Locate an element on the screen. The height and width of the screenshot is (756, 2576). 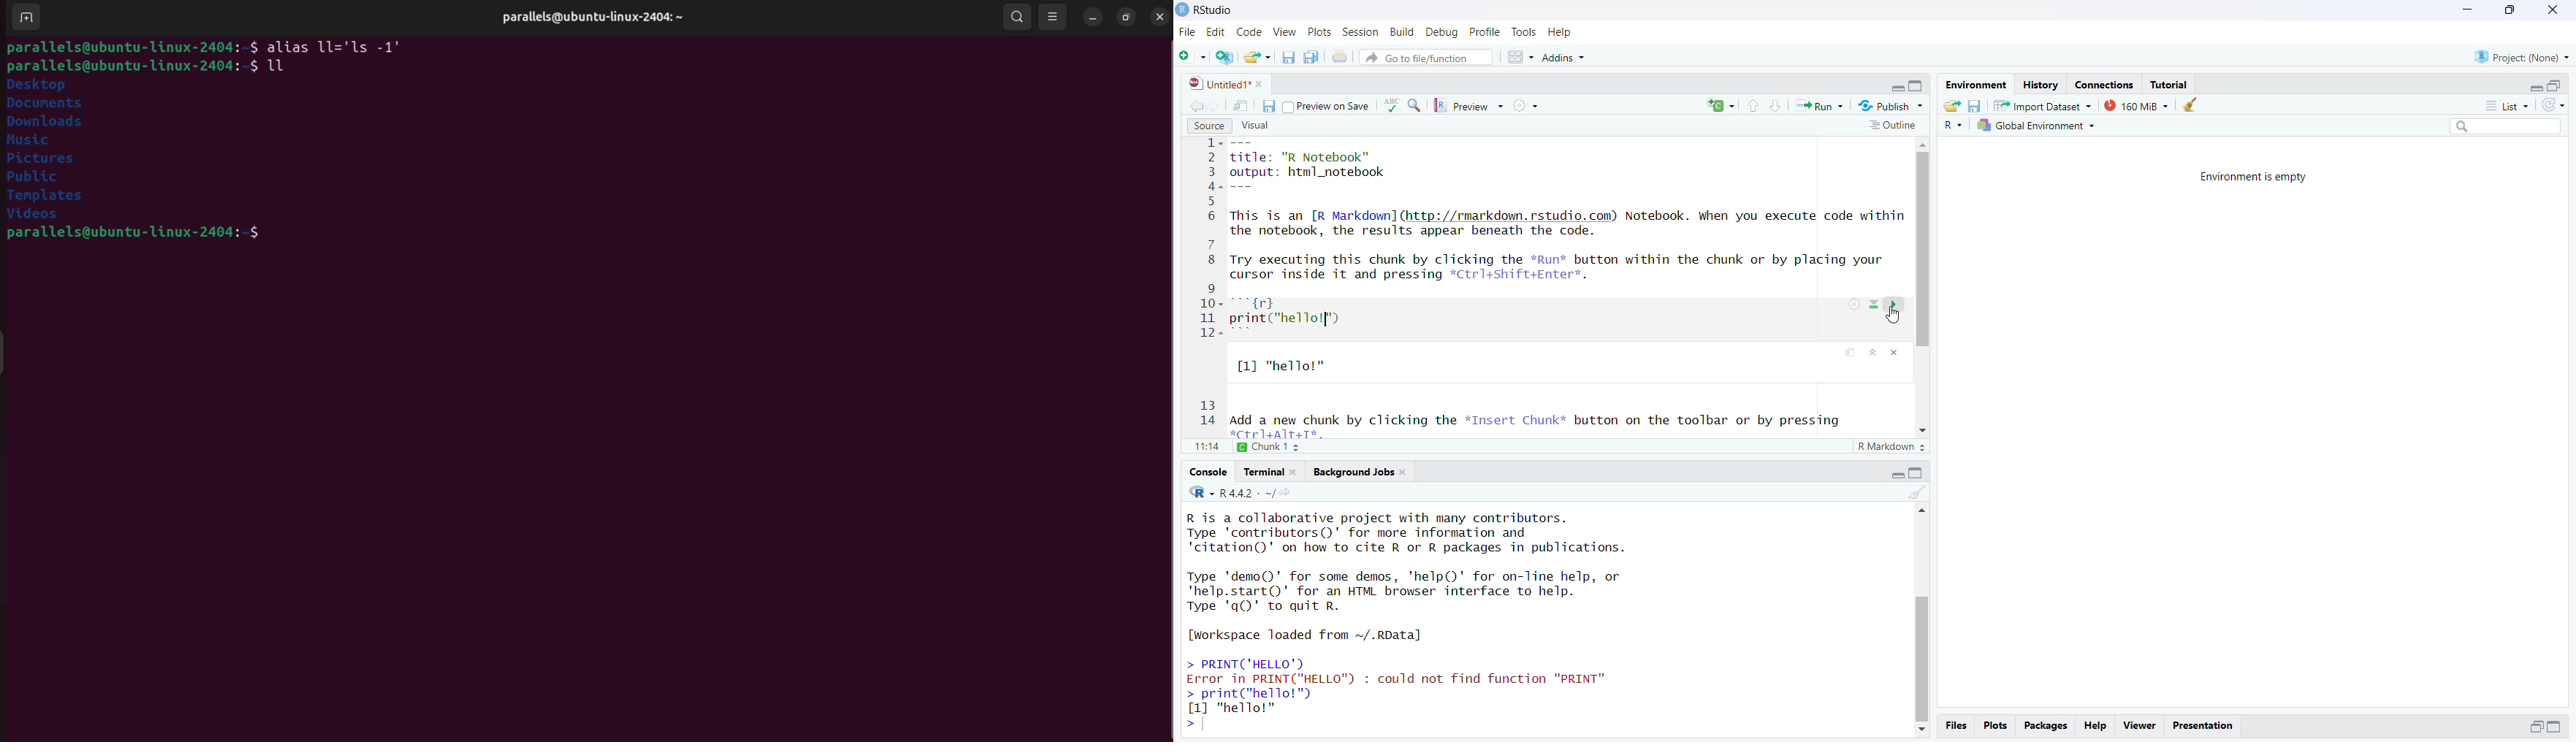
collapse is located at coordinates (1917, 87).